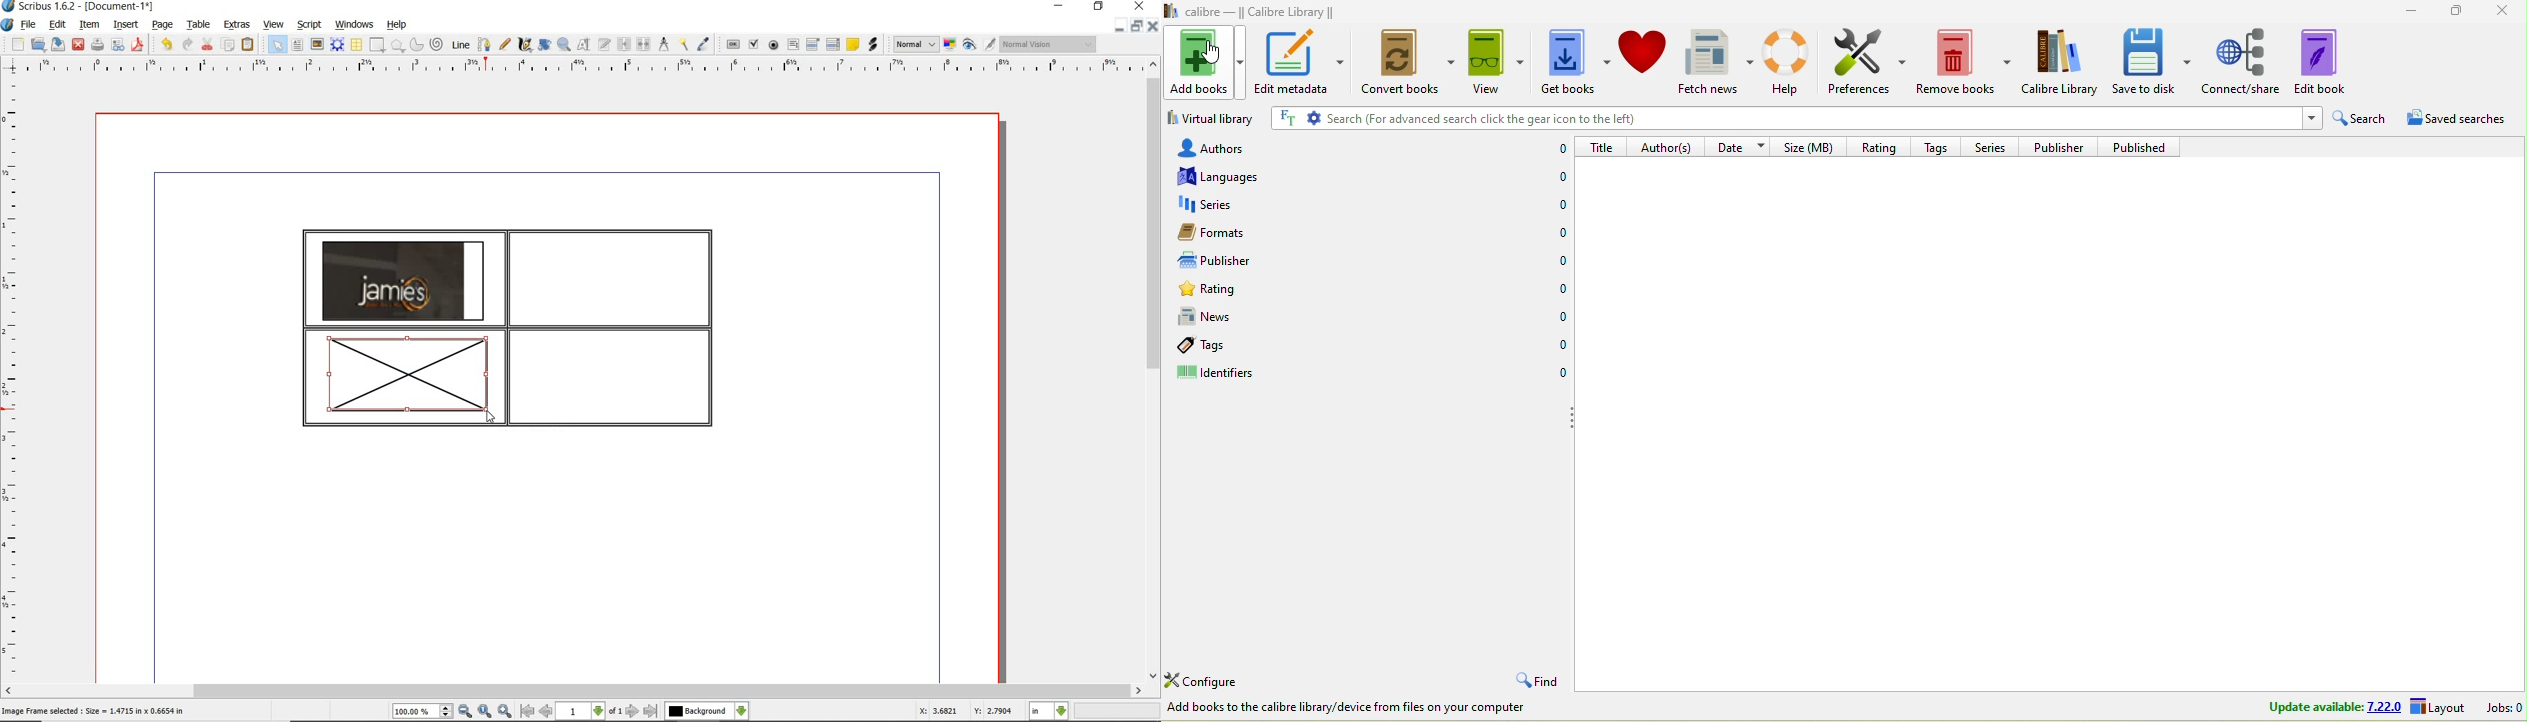 This screenshot has height=728, width=2548. I want to click on shape, so click(398, 46).